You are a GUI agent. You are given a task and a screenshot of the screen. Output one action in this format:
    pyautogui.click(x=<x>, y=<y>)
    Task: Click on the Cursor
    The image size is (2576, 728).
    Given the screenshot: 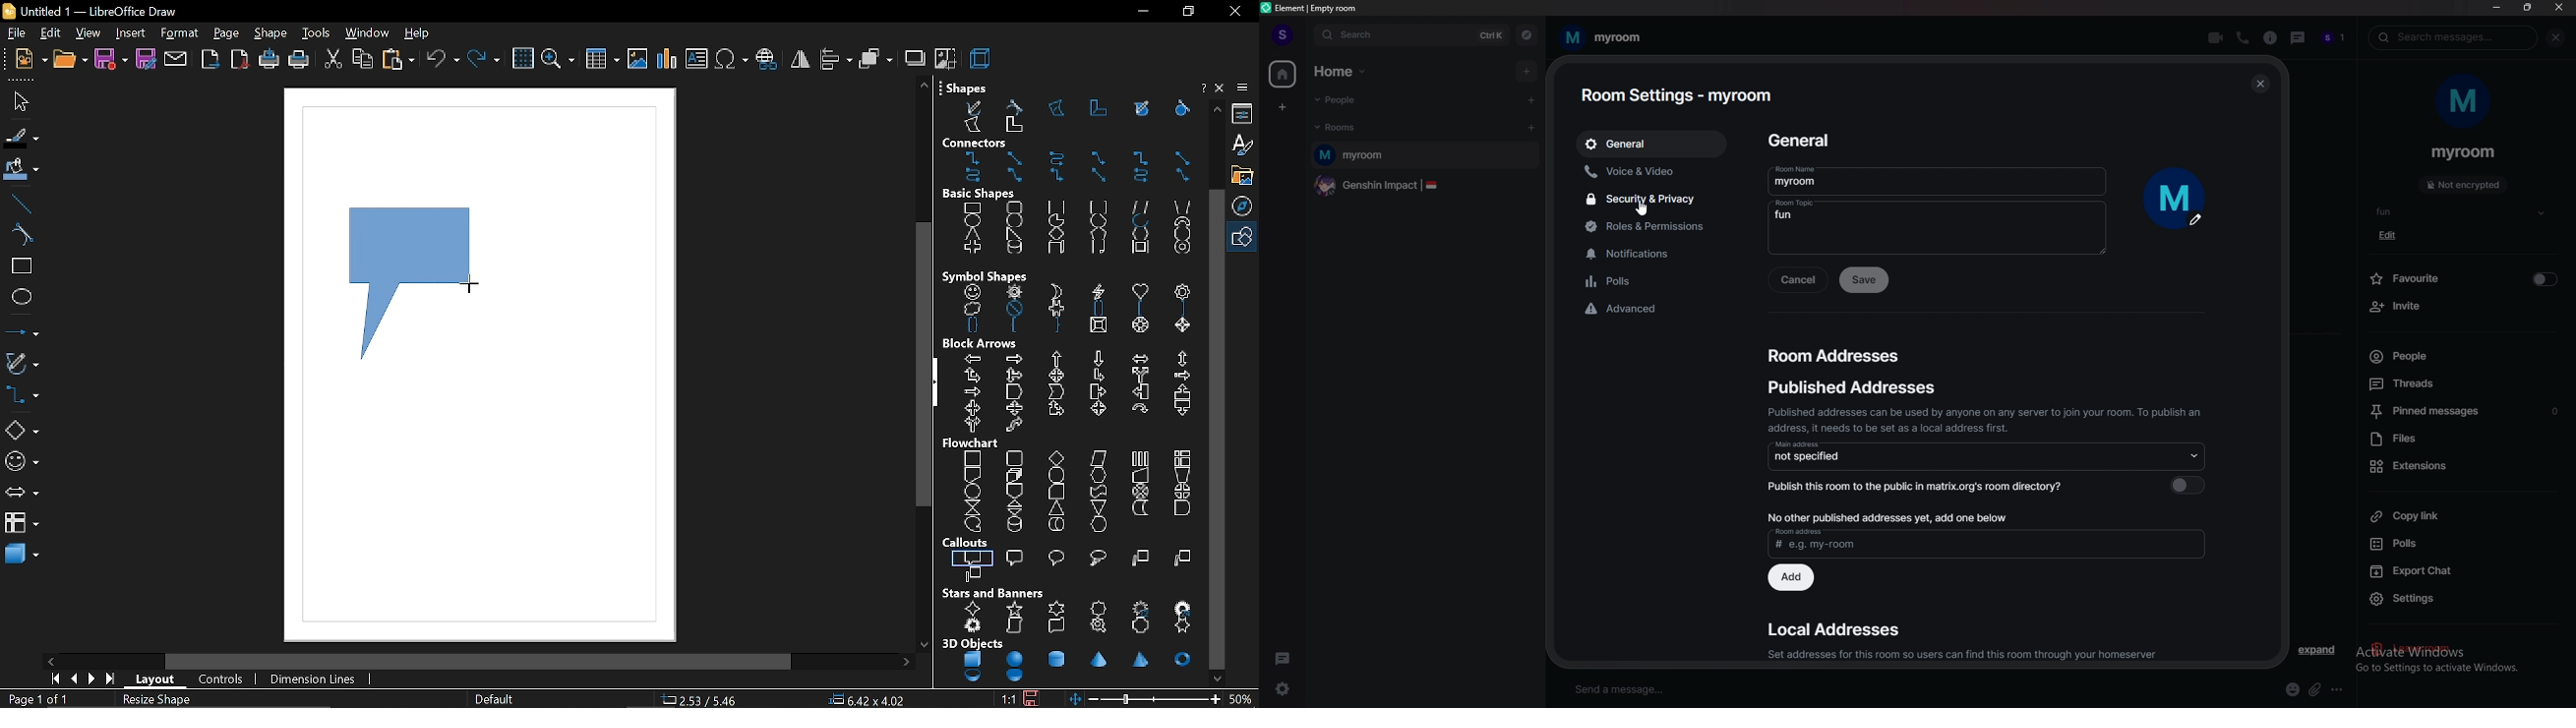 What is the action you would take?
    pyautogui.click(x=473, y=286)
    